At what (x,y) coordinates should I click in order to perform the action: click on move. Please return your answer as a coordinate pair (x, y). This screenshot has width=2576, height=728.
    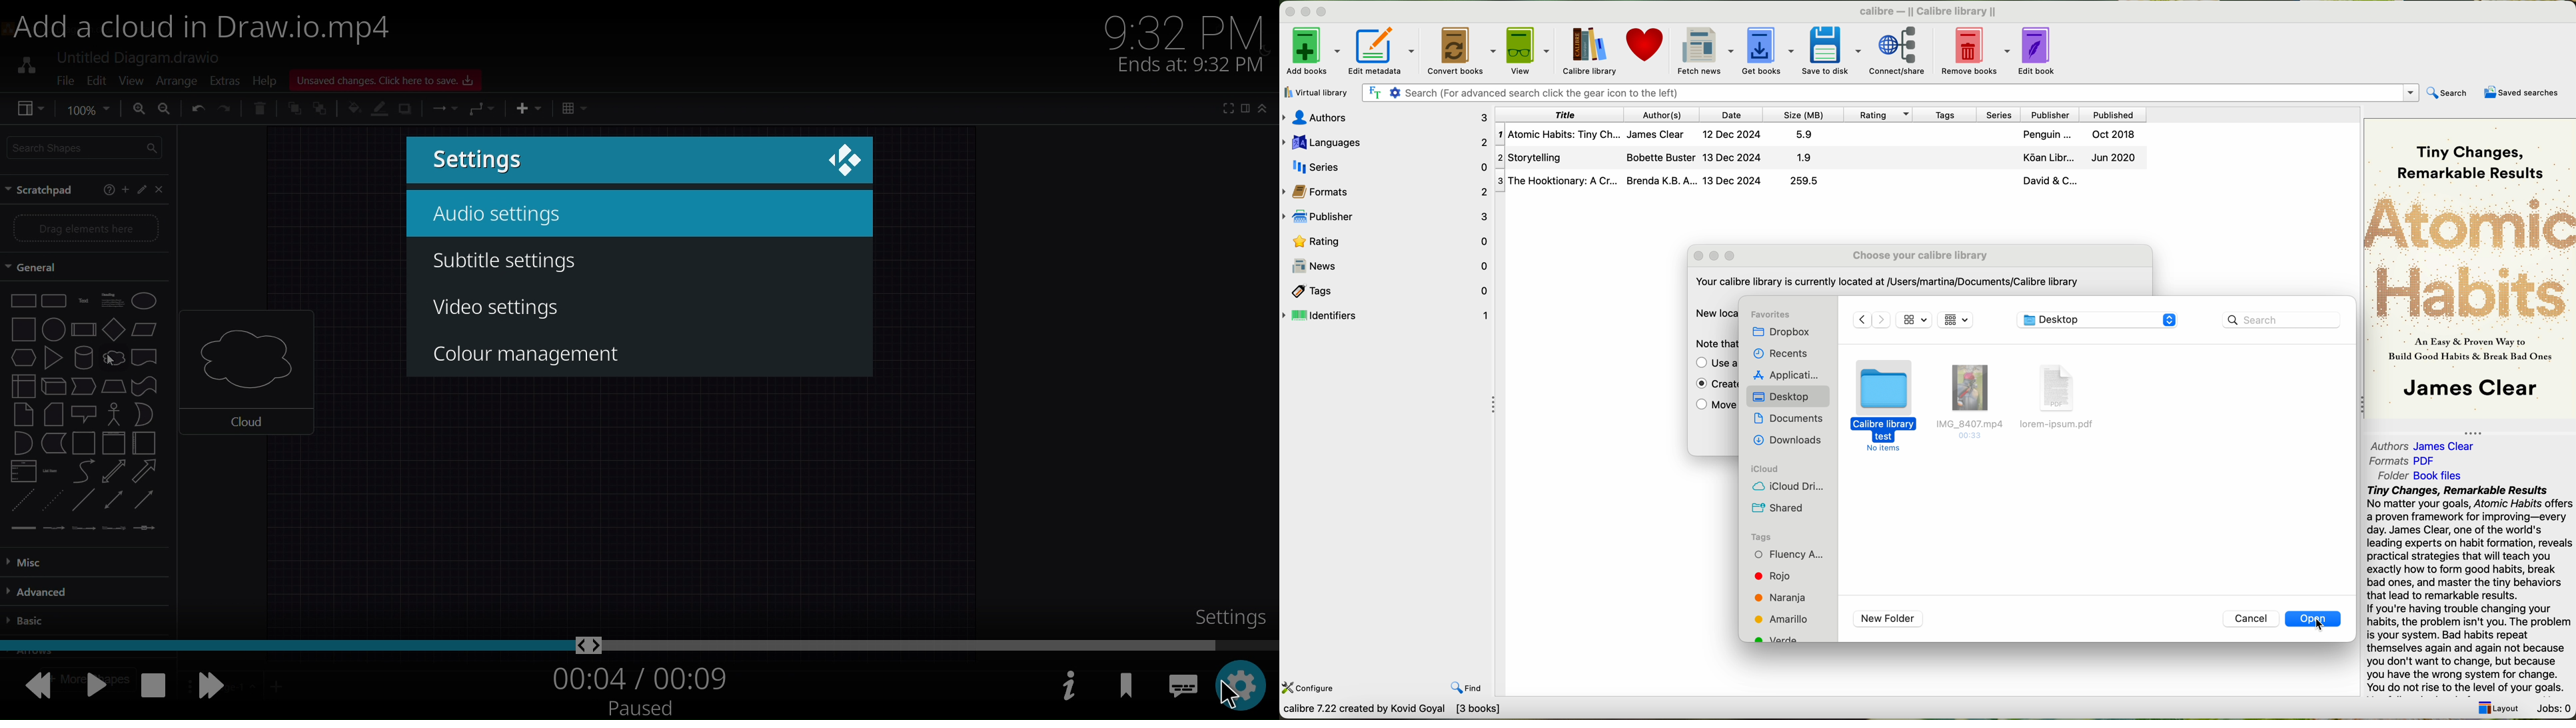
    Looking at the image, I should click on (1714, 363).